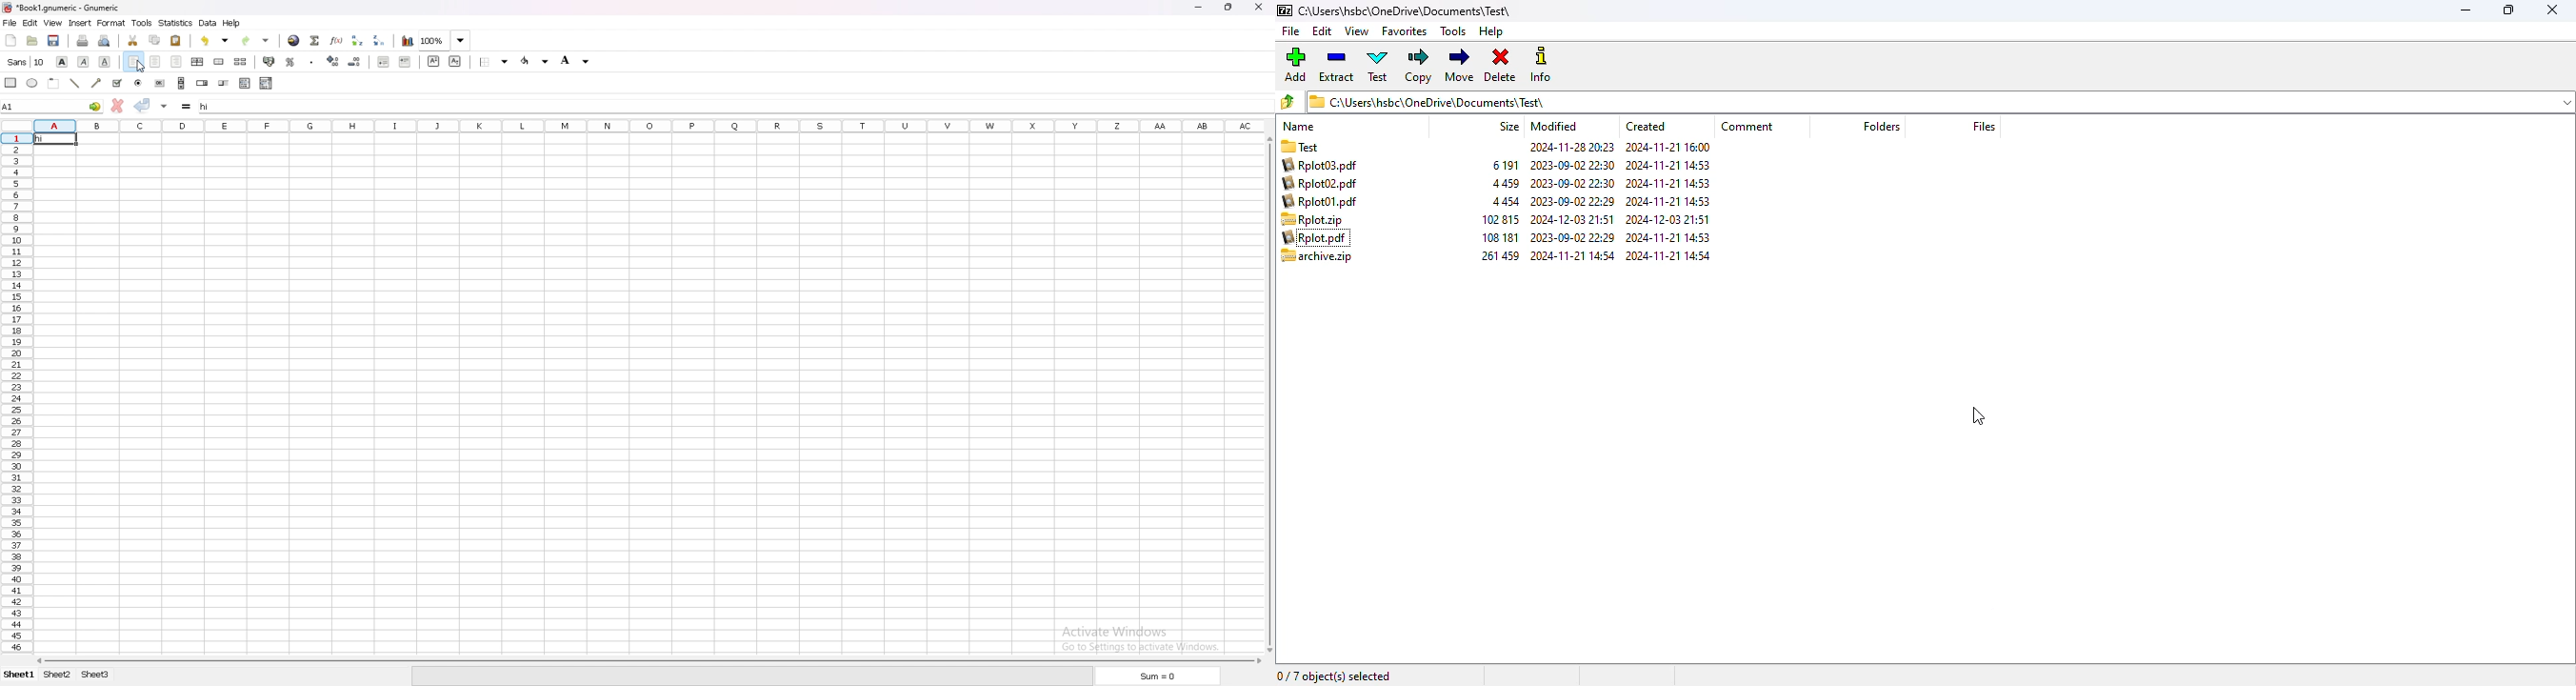 The height and width of the screenshot is (700, 2576). Describe the element at coordinates (1334, 676) in the screenshot. I see `0/7 object(s) selected` at that location.